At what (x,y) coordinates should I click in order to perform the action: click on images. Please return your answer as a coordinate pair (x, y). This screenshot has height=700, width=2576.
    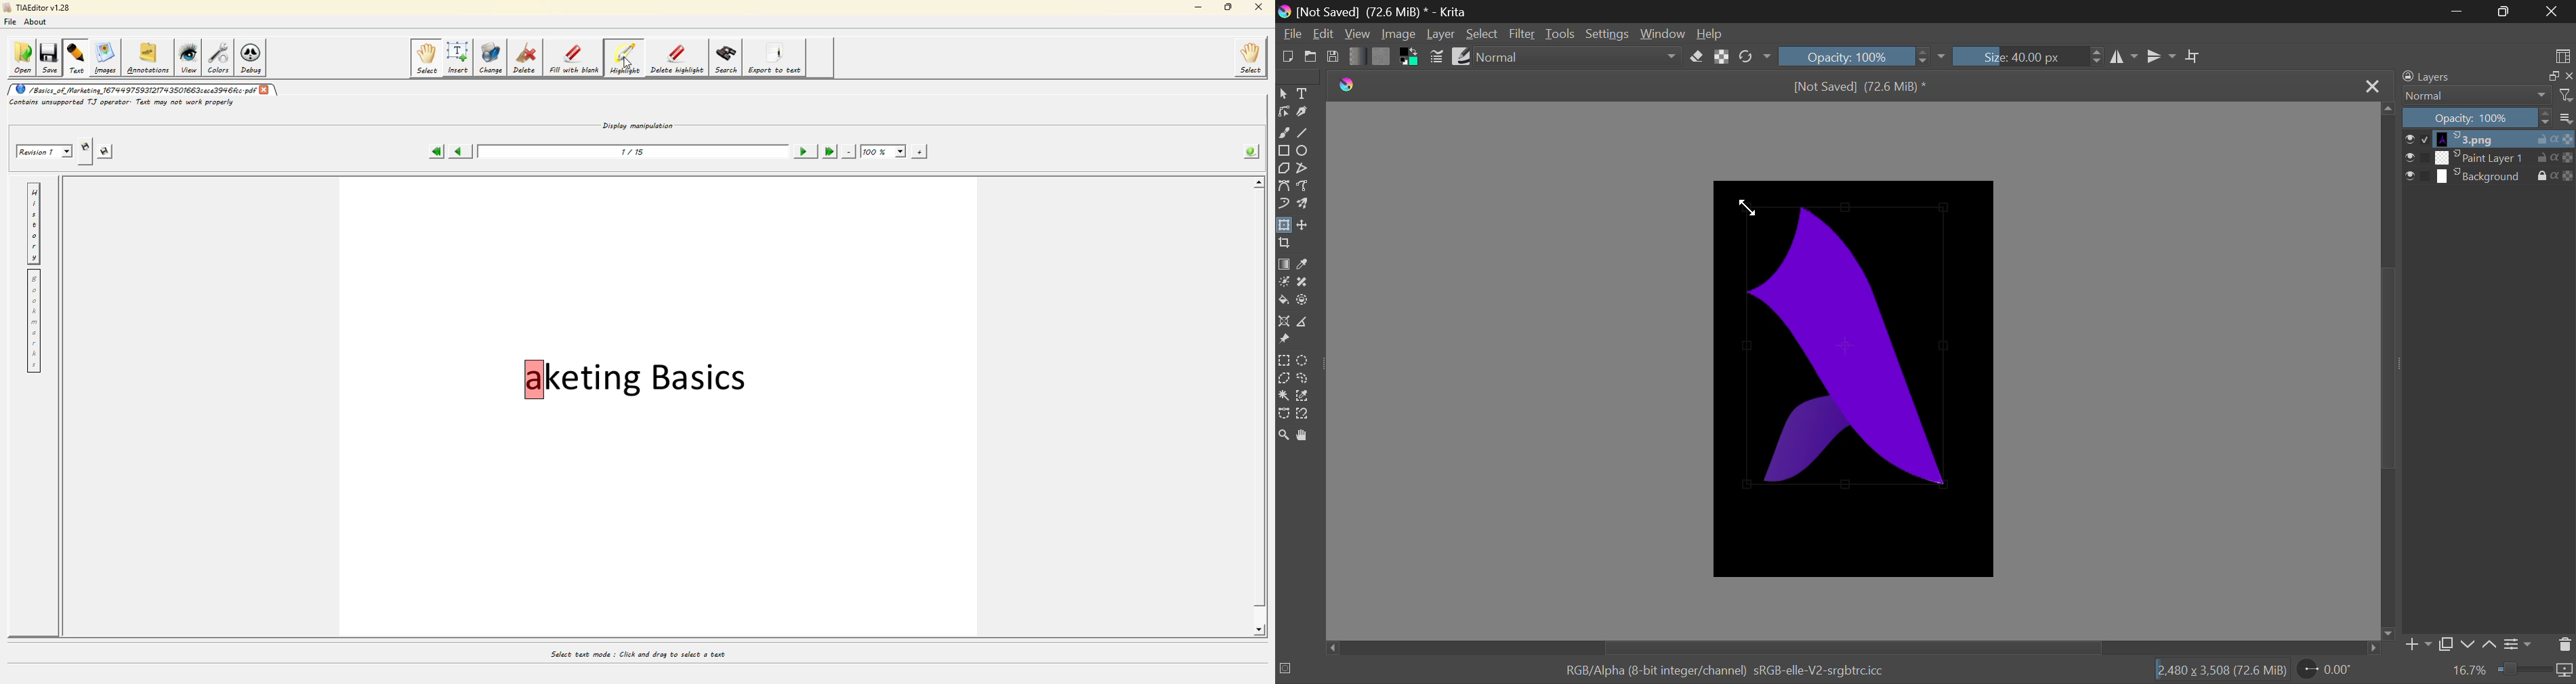
    Looking at the image, I should click on (108, 60).